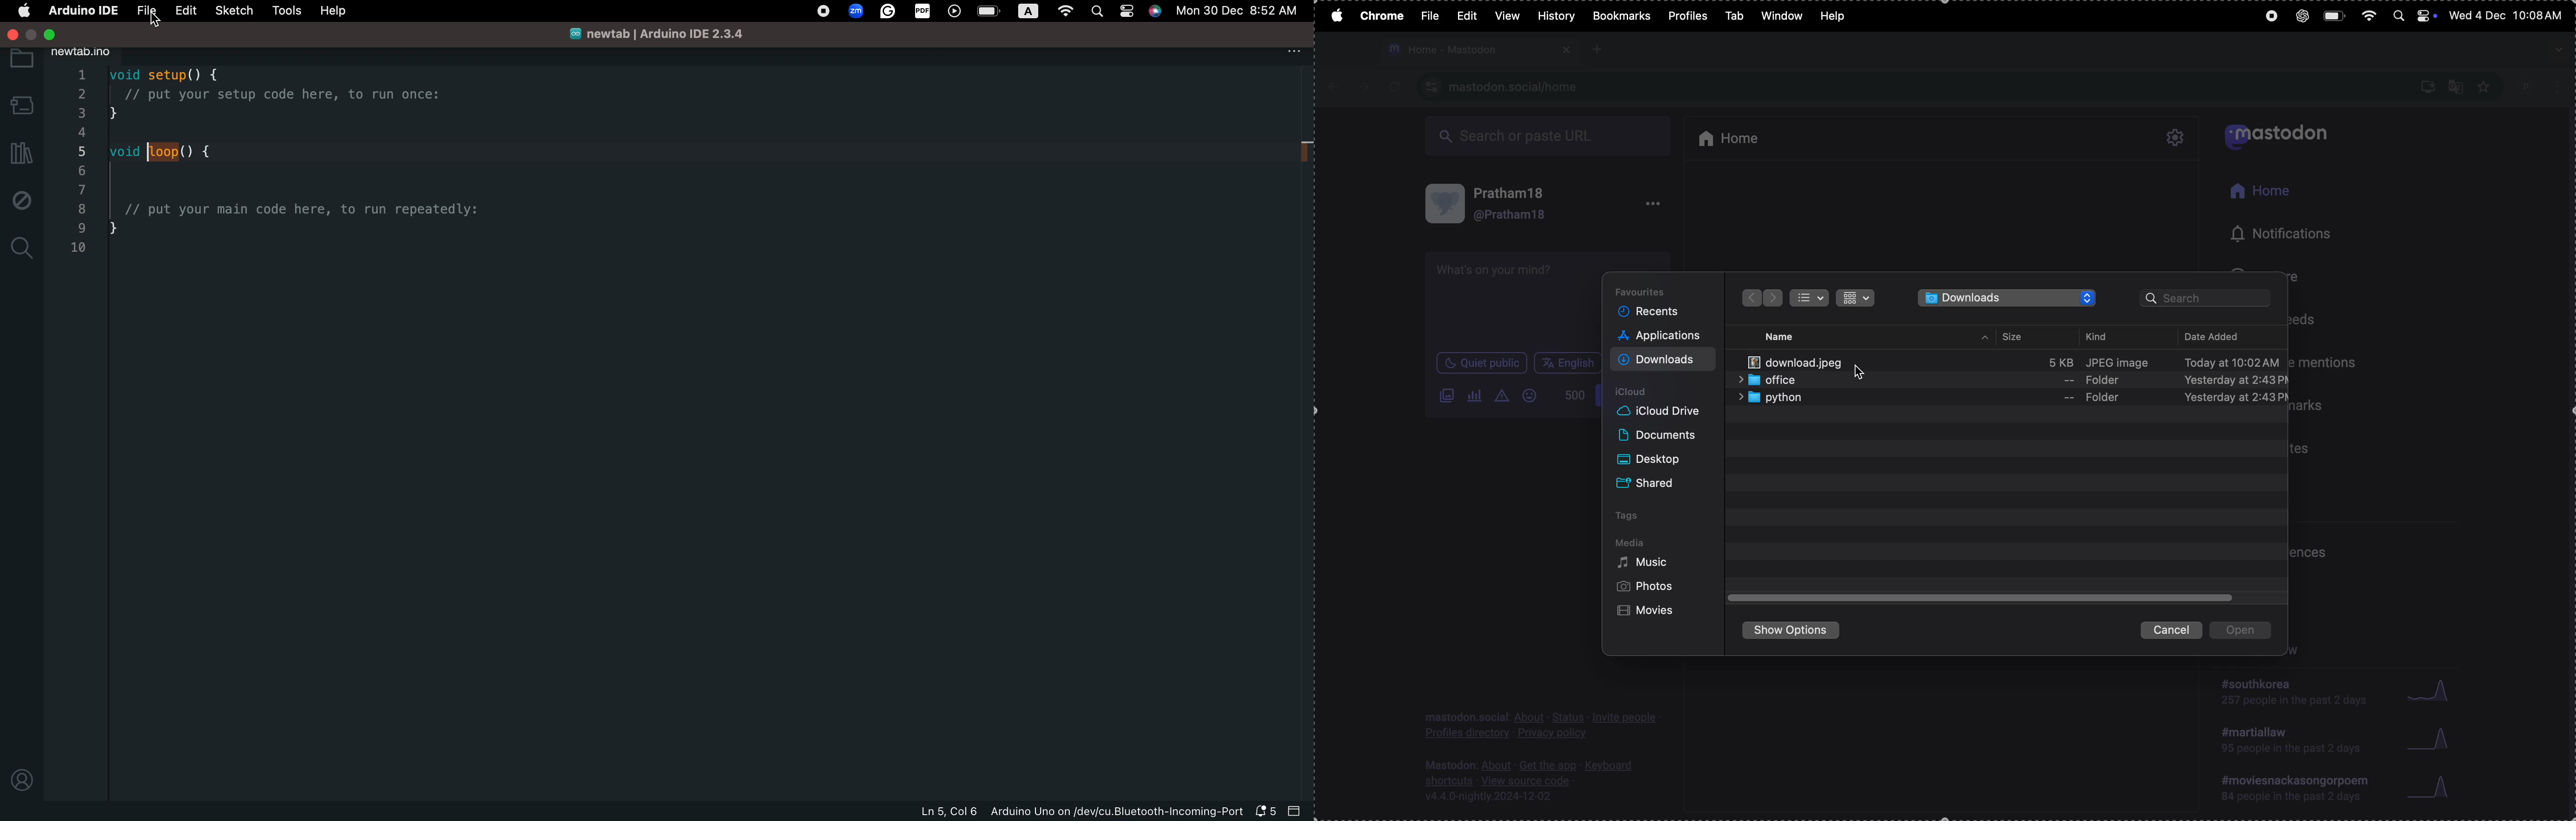 The height and width of the screenshot is (840, 2576). Describe the element at coordinates (1855, 298) in the screenshot. I see `icon views` at that location.